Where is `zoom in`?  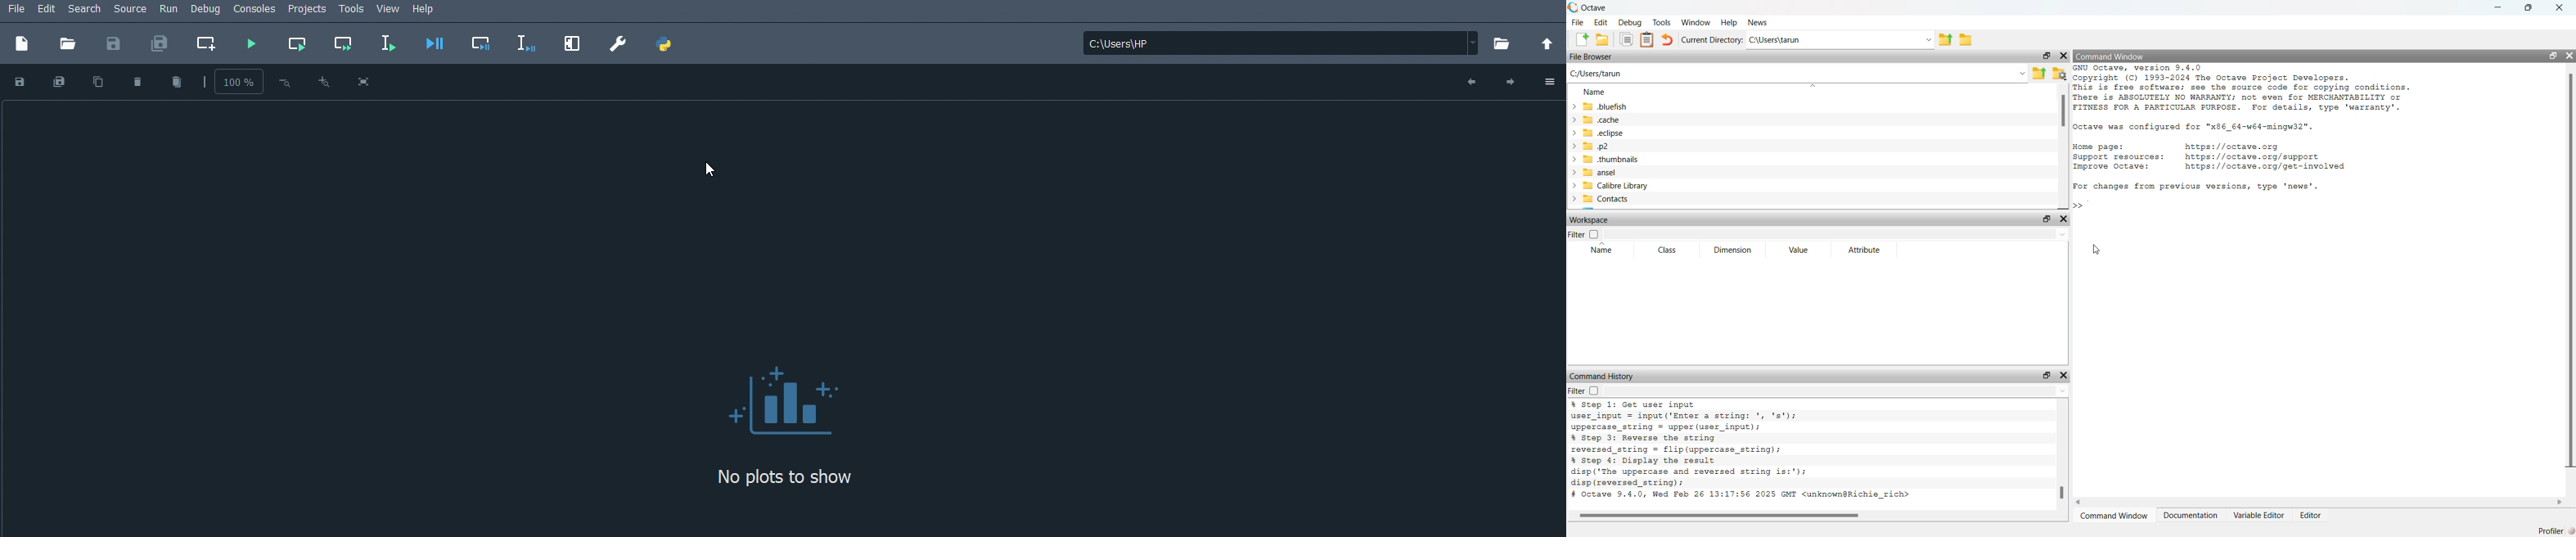
zoom in is located at coordinates (324, 81).